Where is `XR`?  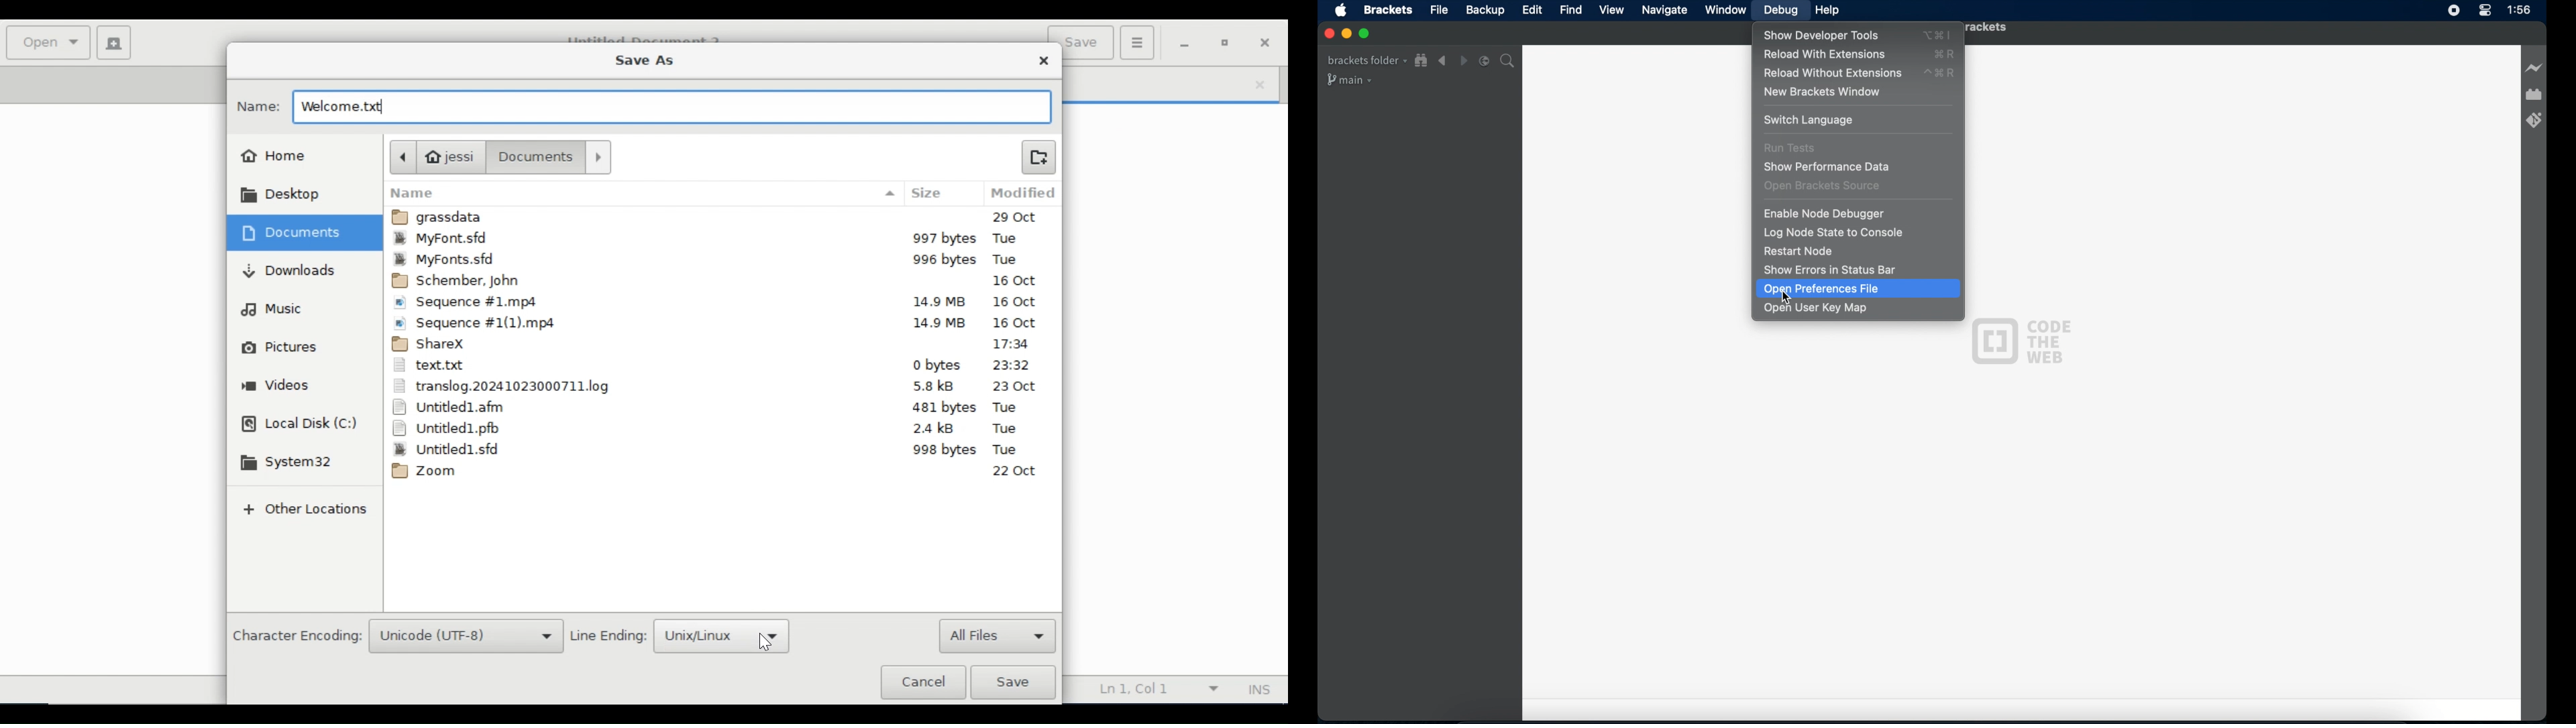 XR is located at coordinates (1942, 54).